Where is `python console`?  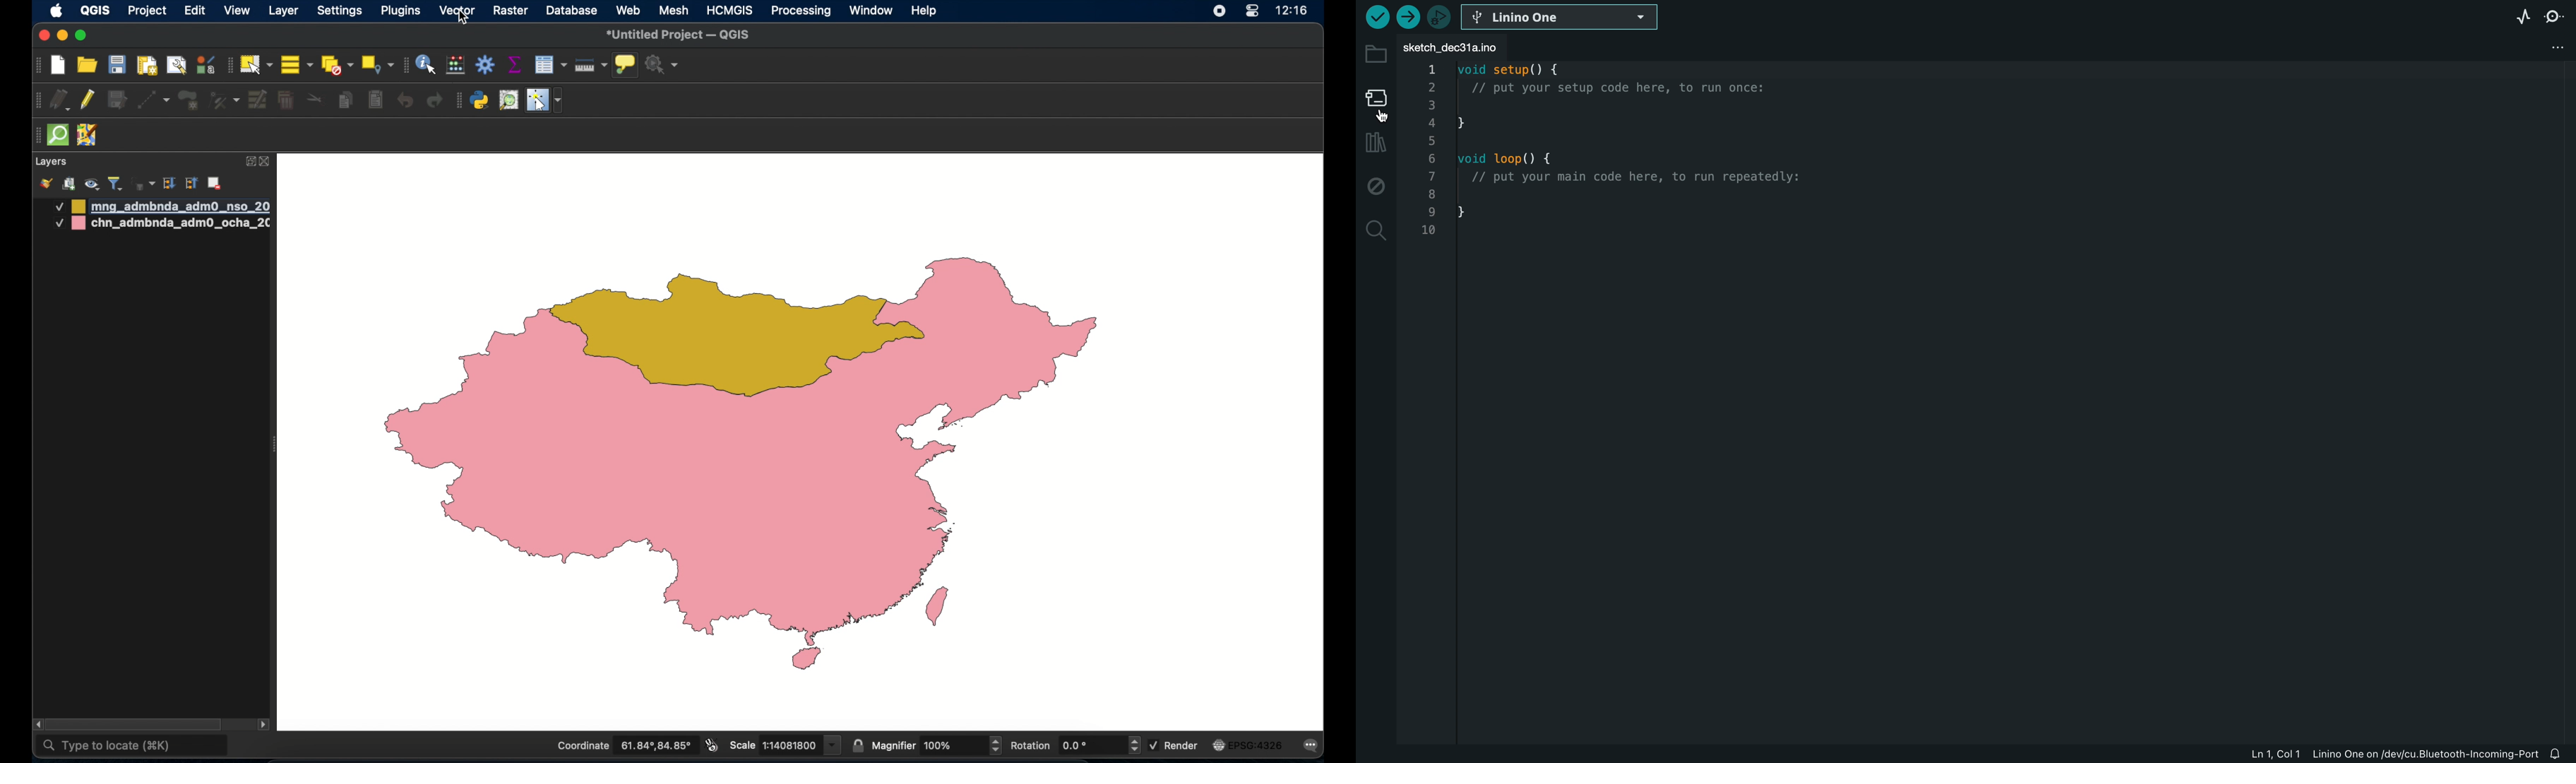
python console is located at coordinates (480, 101).